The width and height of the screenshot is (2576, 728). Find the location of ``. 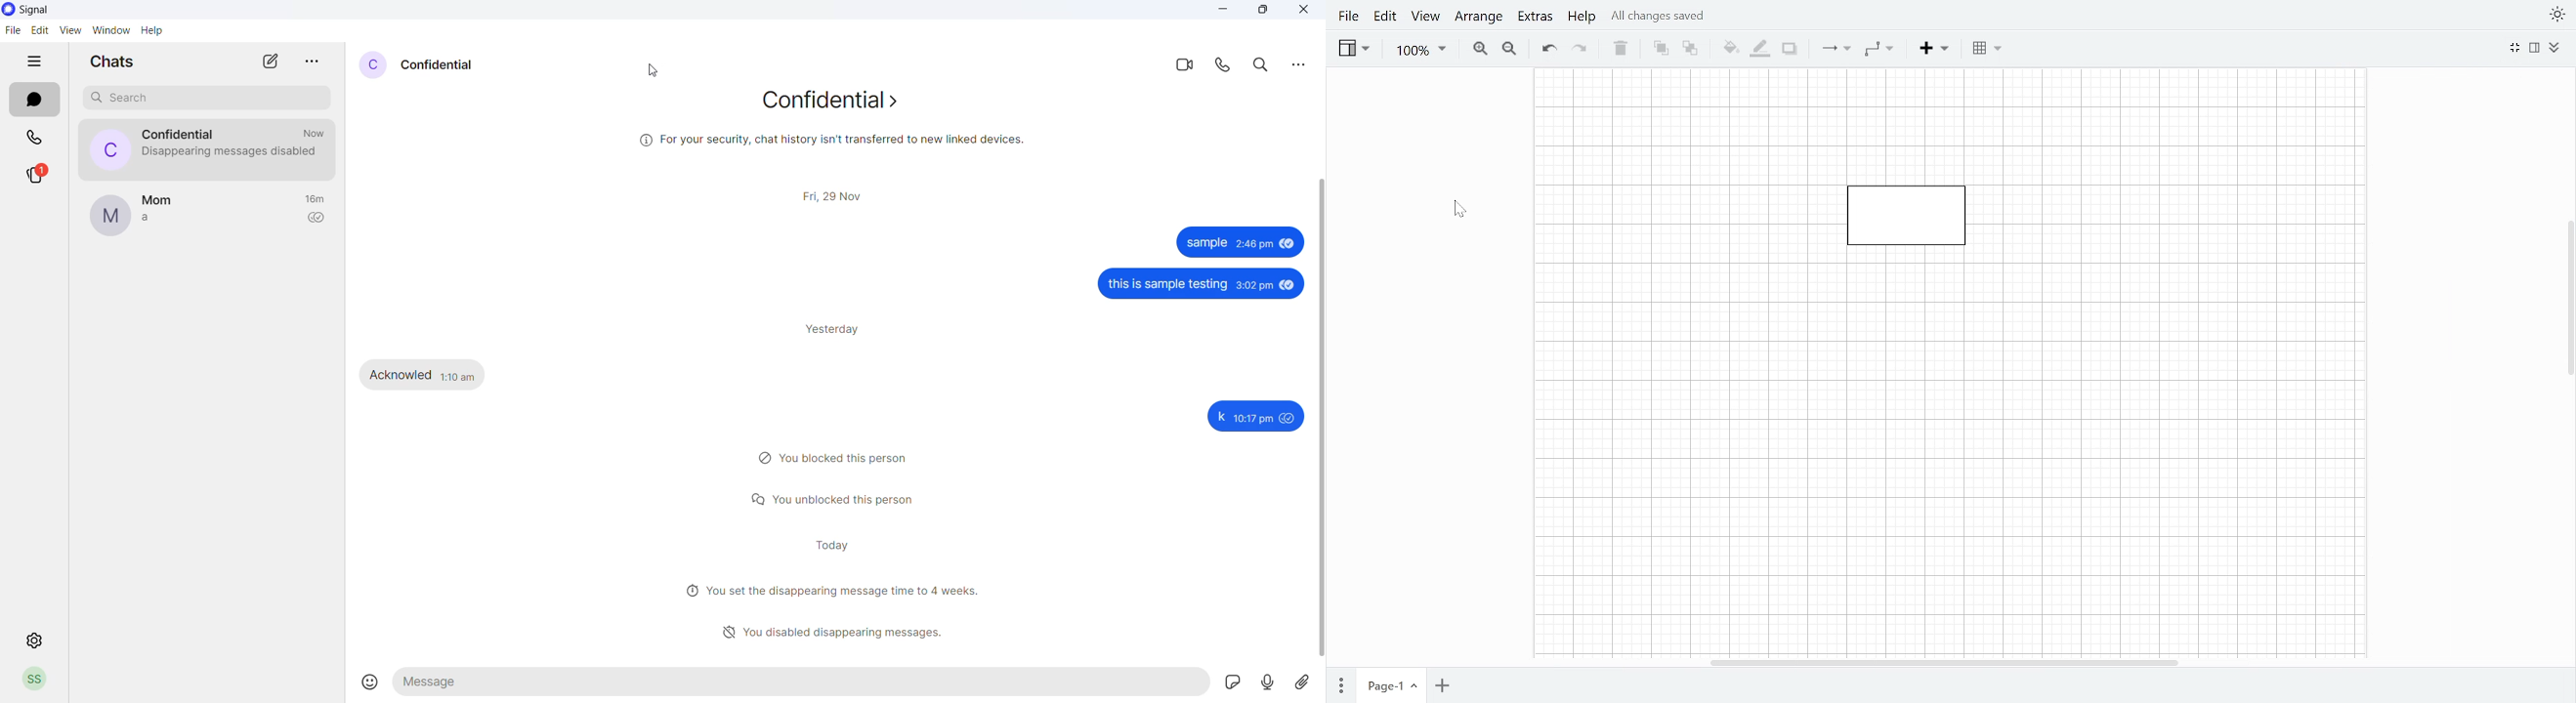

 is located at coordinates (831, 499).